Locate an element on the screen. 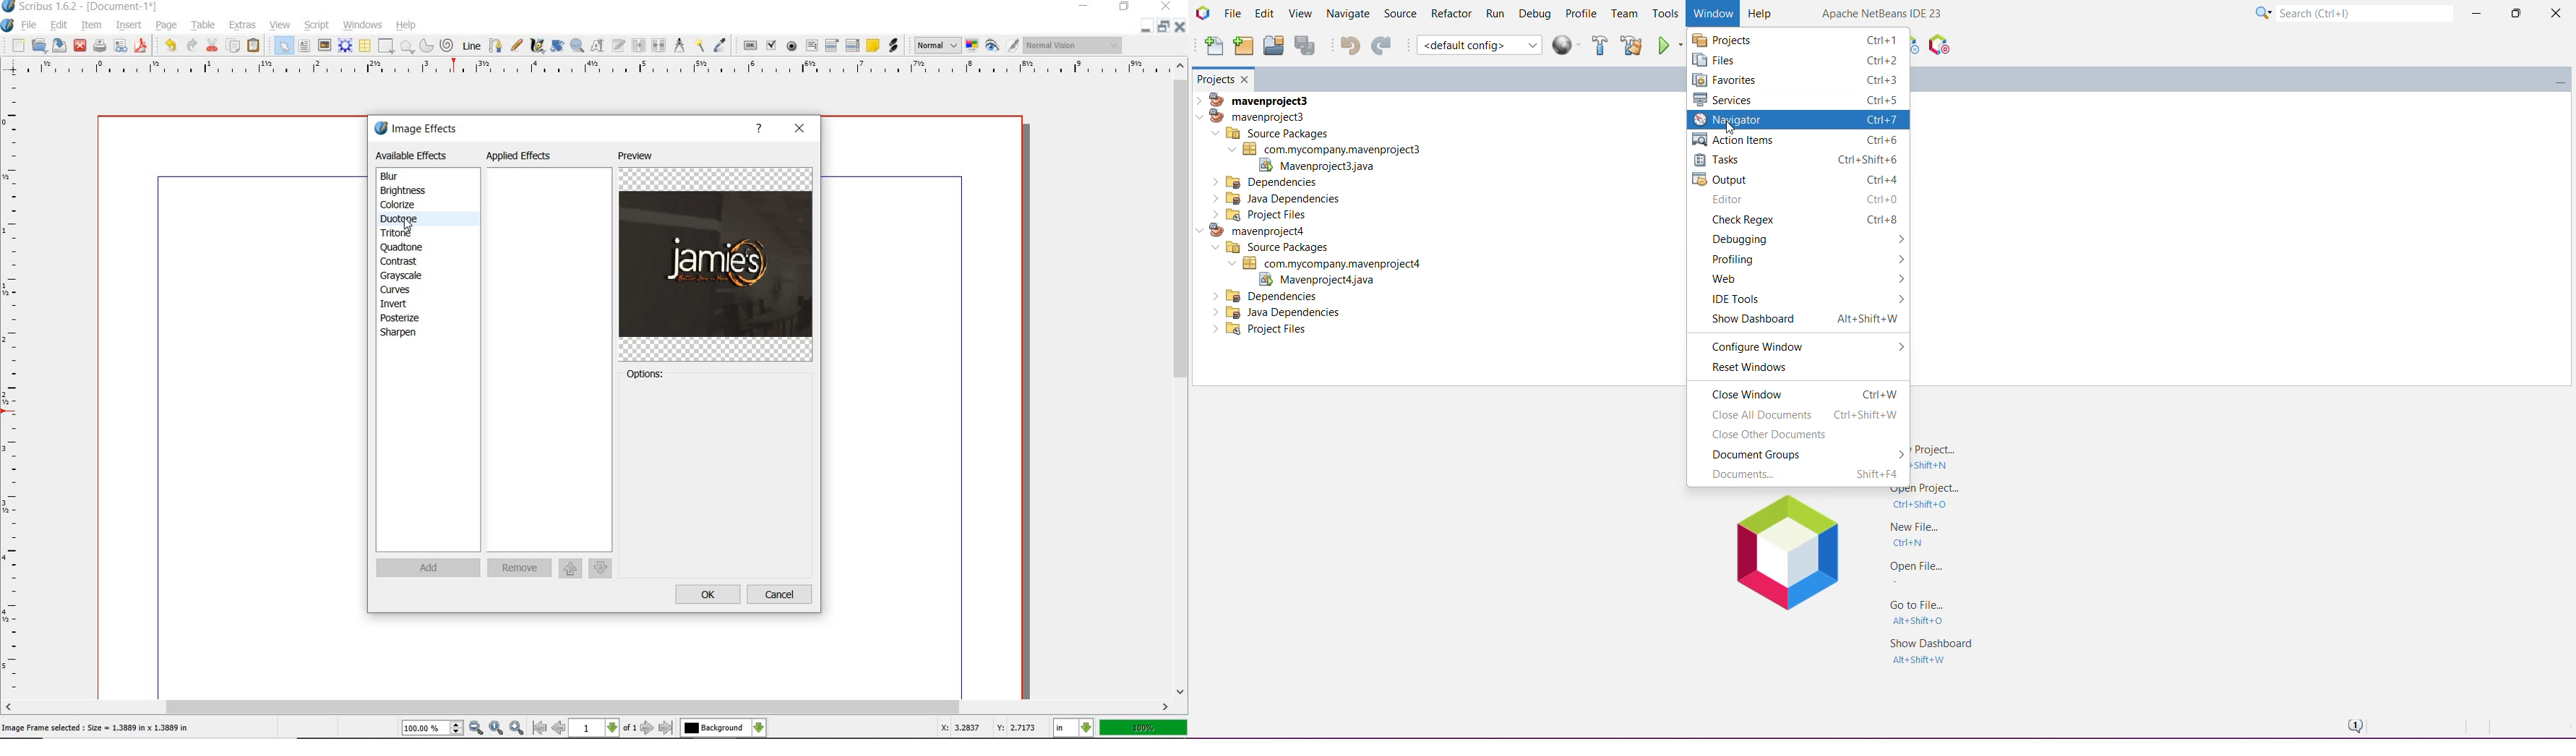 The height and width of the screenshot is (756, 2576). RESTORE is located at coordinates (1165, 26).